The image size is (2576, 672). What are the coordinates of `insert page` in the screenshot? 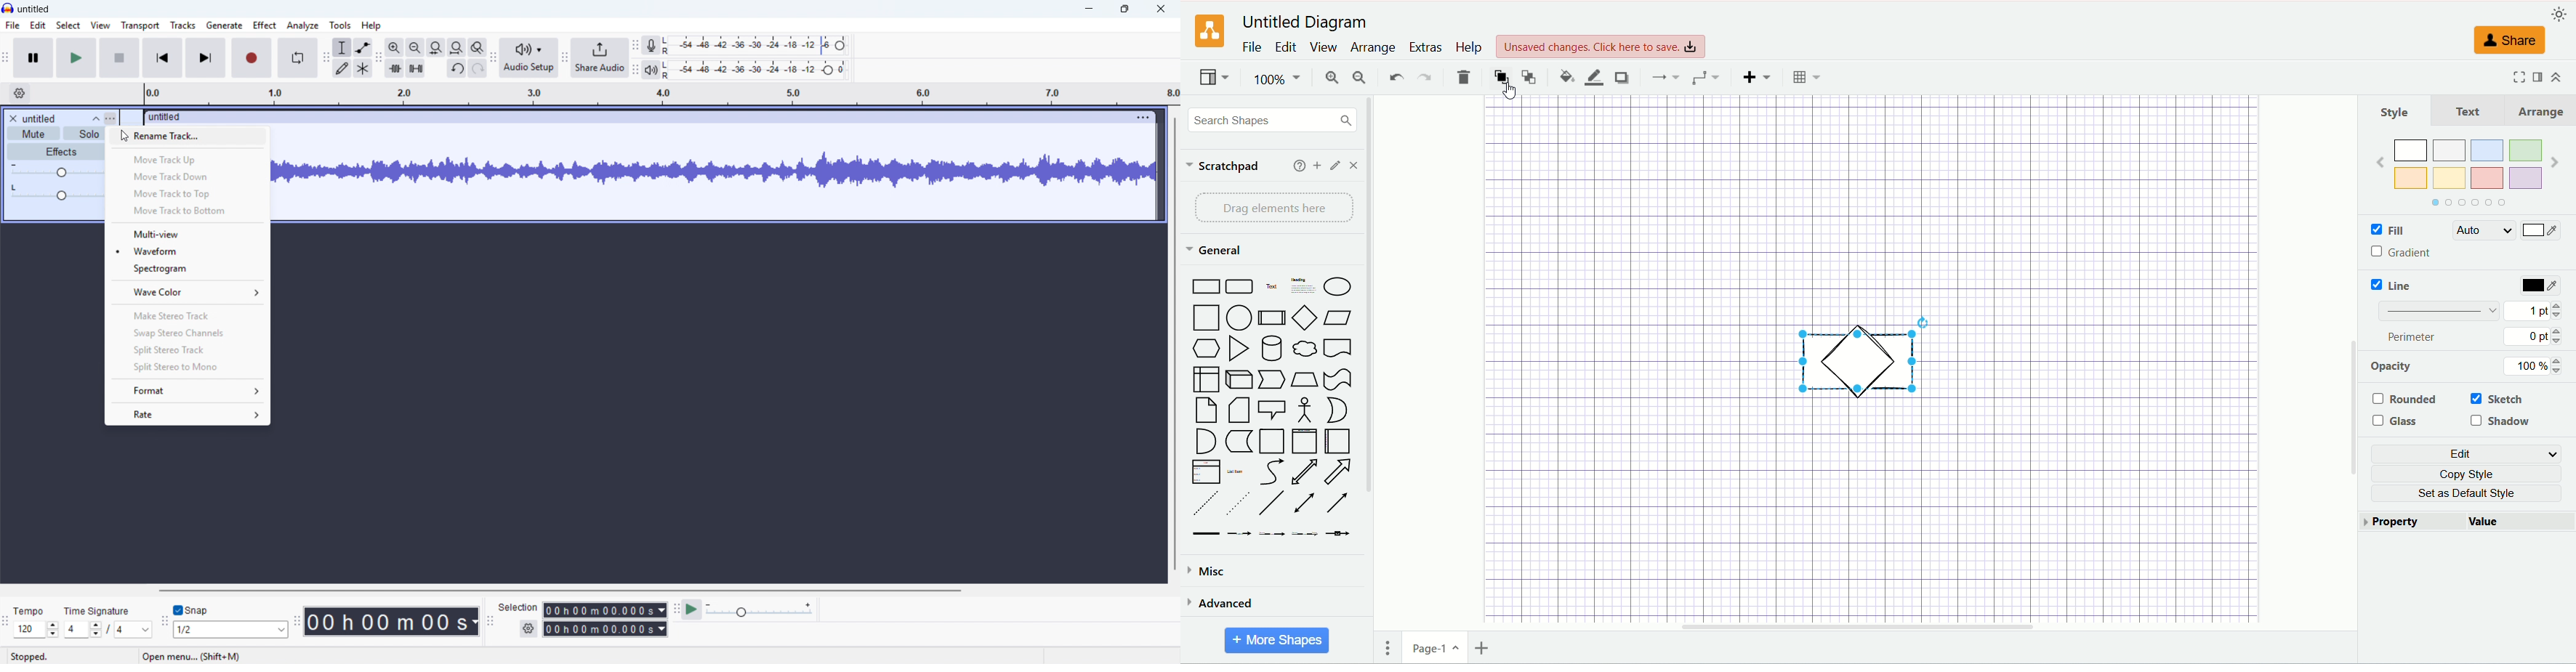 It's located at (1486, 648).